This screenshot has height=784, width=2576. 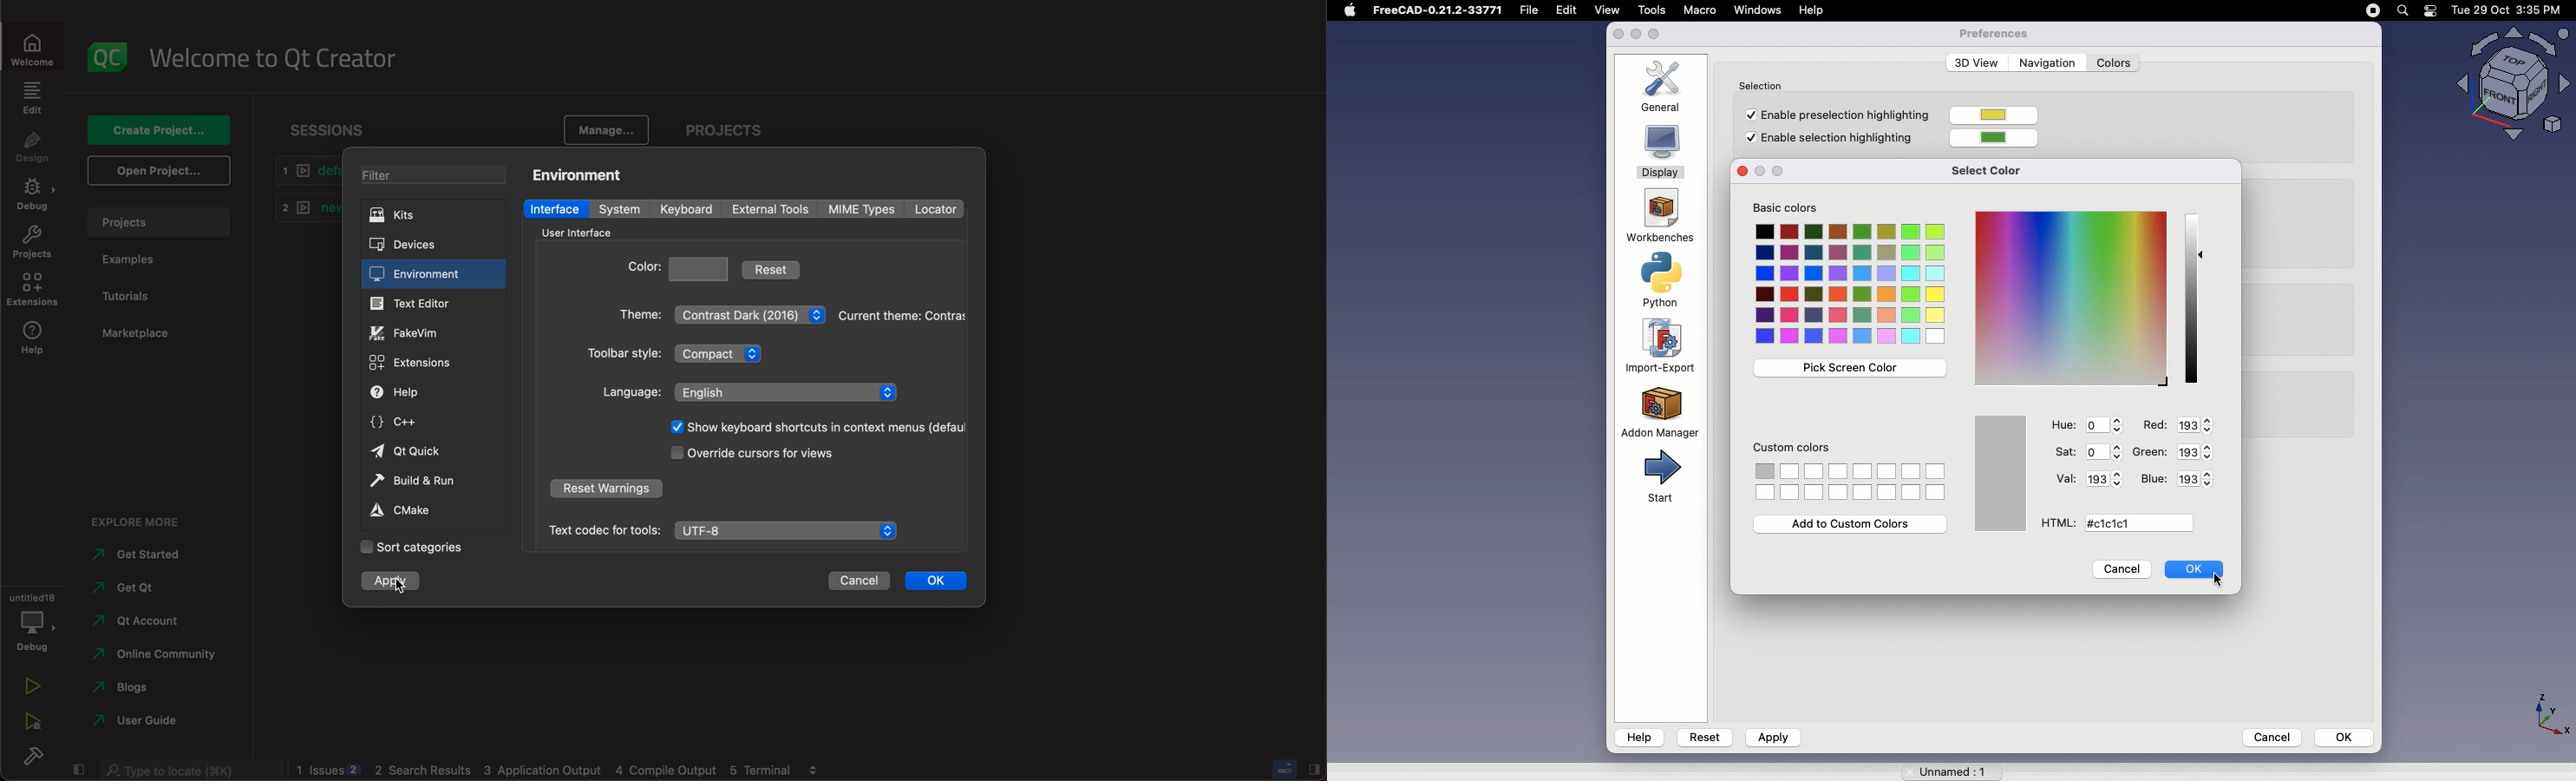 What do you see at coordinates (30, 756) in the screenshot?
I see `build` at bounding box center [30, 756].